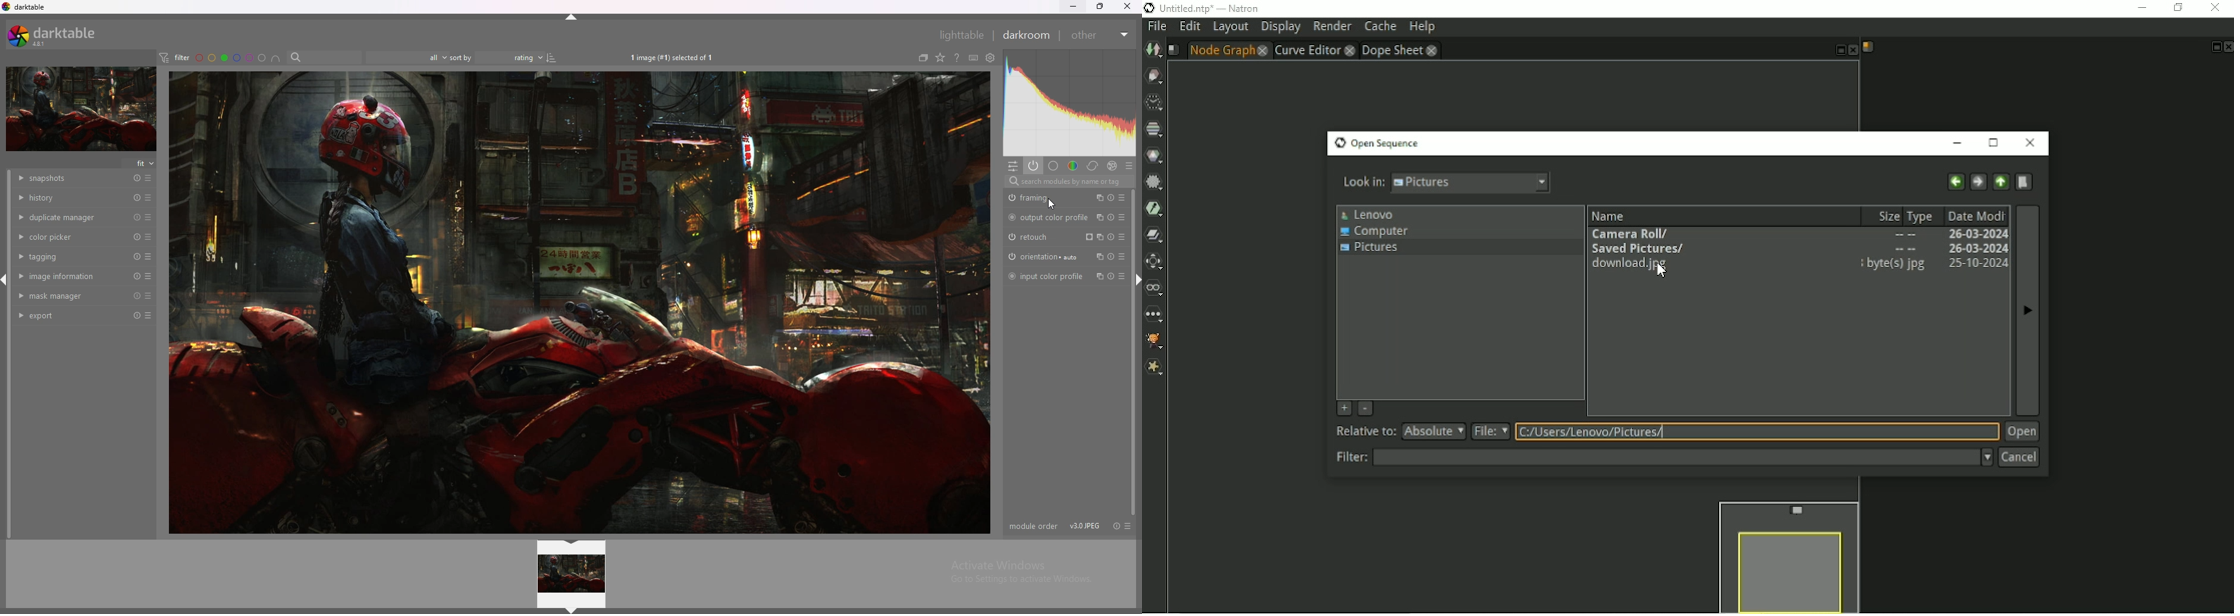 The width and height of the screenshot is (2240, 616). What do you see at coordinates (939, 58) in the screenshot?
I see `change type of overlays shown` at bounding box center [939, 58].